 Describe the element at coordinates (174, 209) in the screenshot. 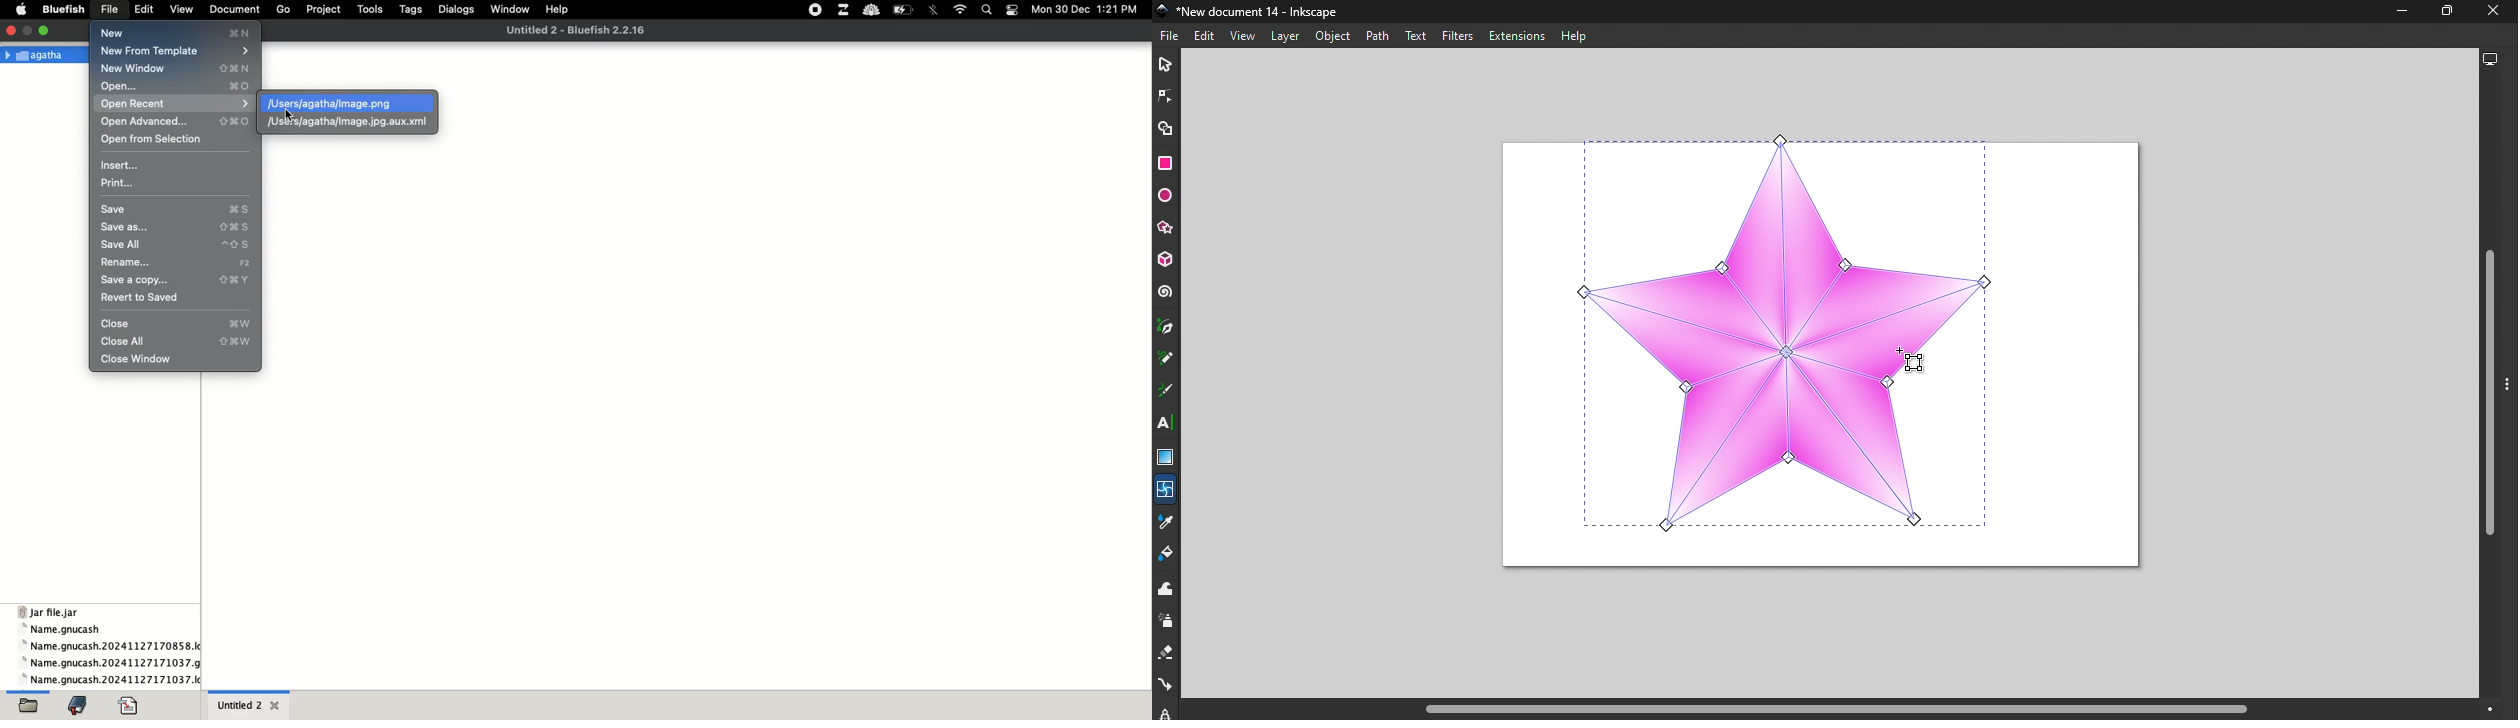

I see `save` at that location.